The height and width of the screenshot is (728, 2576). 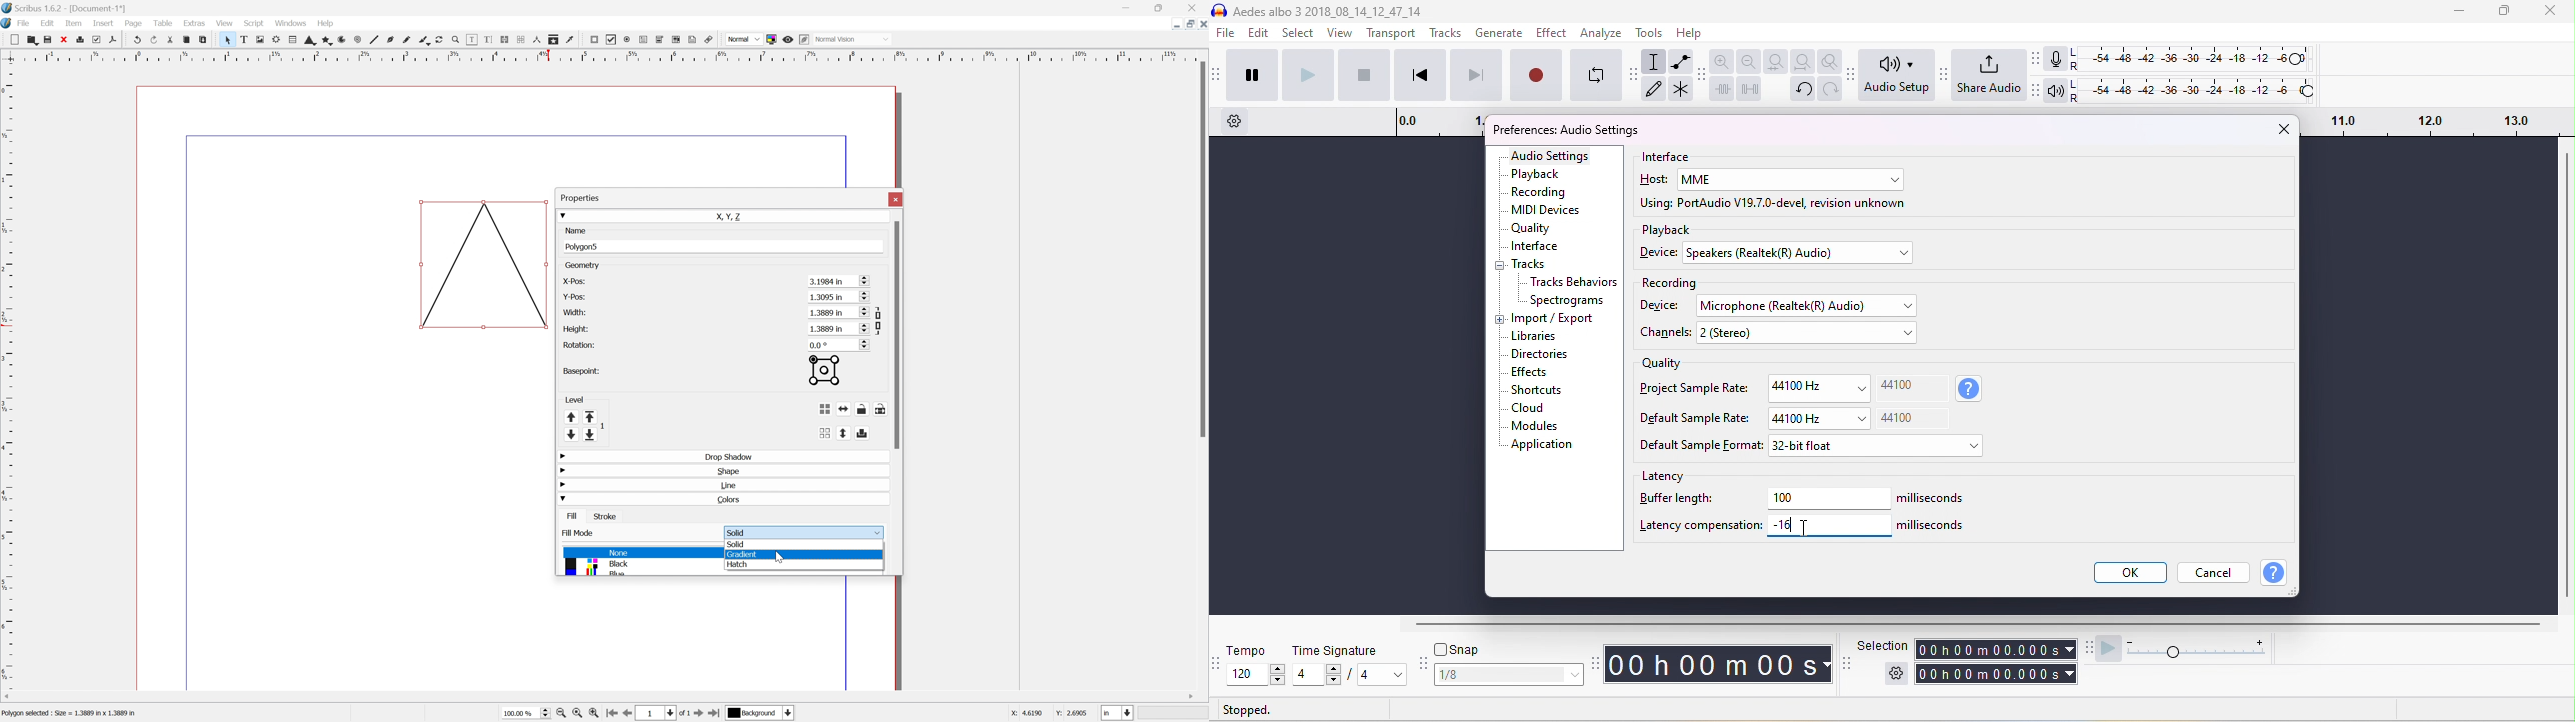 What do you see at coordinates (1933, 524) in the screenshot?
I see `milliseconds` at bounding box center [1933, 524].